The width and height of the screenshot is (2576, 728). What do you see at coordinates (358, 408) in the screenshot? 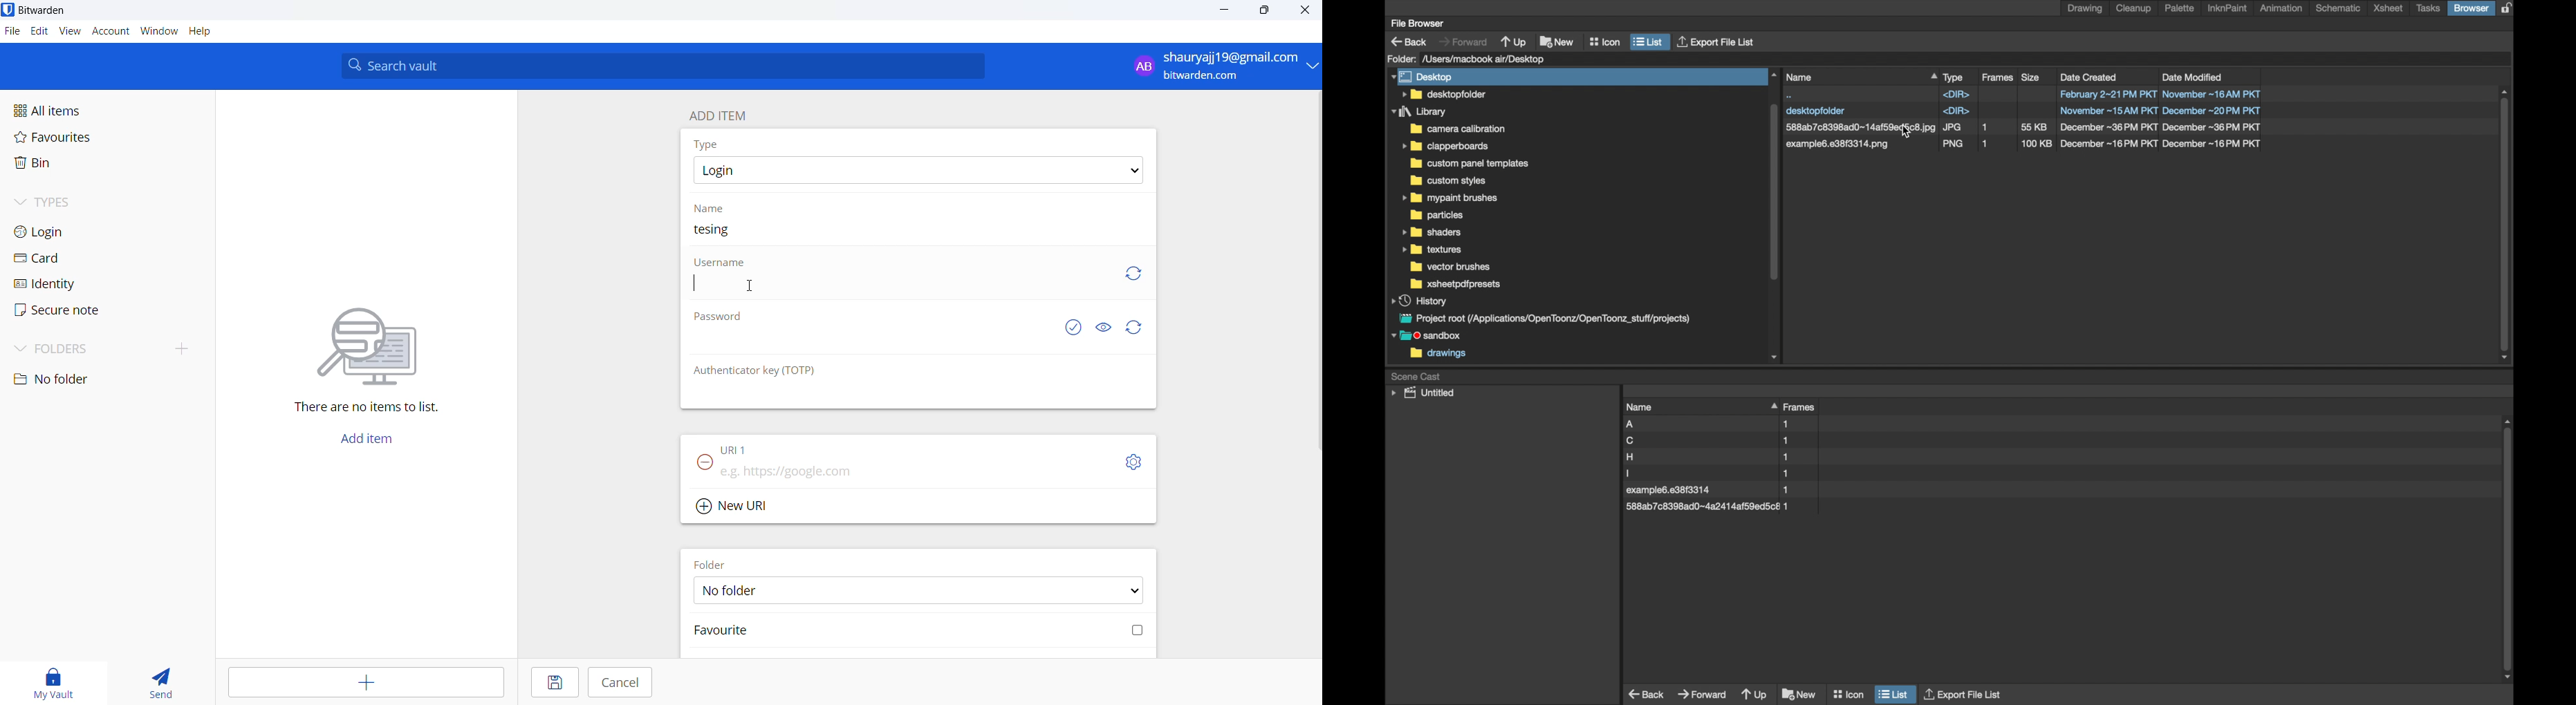
I see `sentence mentioning that there are no items in vault l` at bounding box center [358, 408].